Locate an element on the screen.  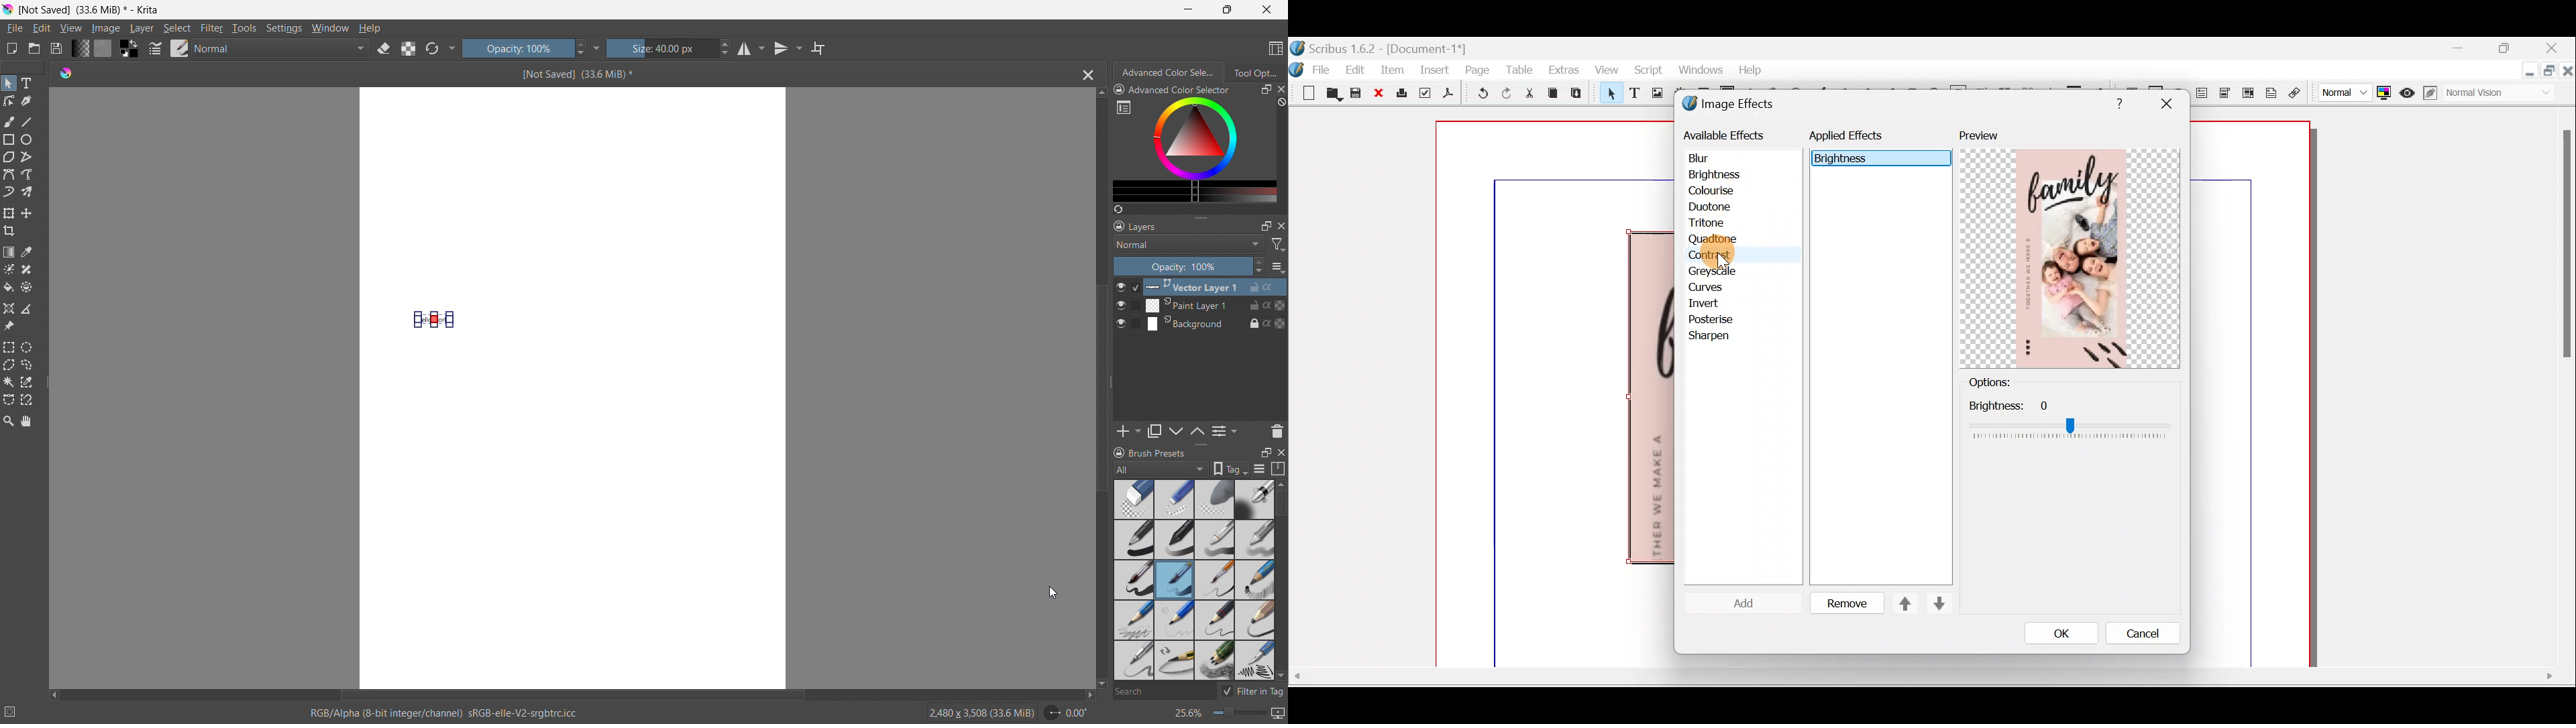
PDF text field is located at coordinates (2202, 93).